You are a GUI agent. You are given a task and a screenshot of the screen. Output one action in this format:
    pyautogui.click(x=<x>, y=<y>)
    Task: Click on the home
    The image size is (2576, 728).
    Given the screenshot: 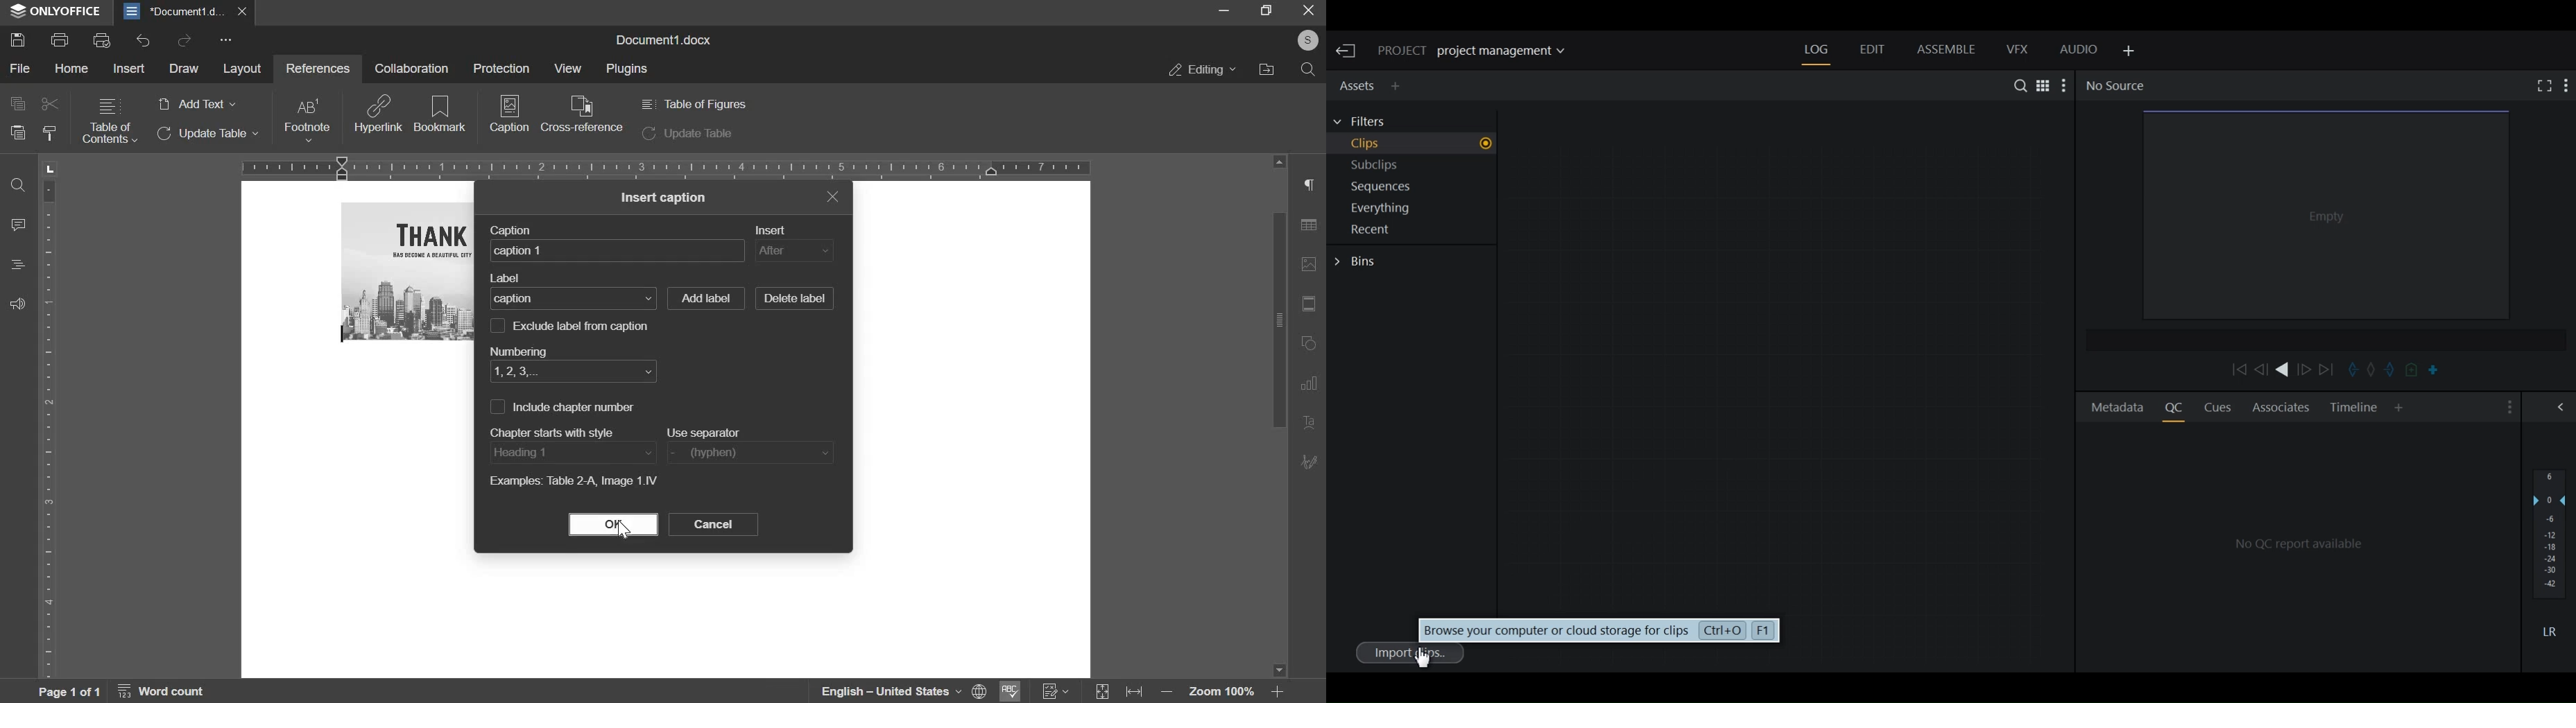 What is the action you would take?
    pyautogui.click(x=72, y=69)
    